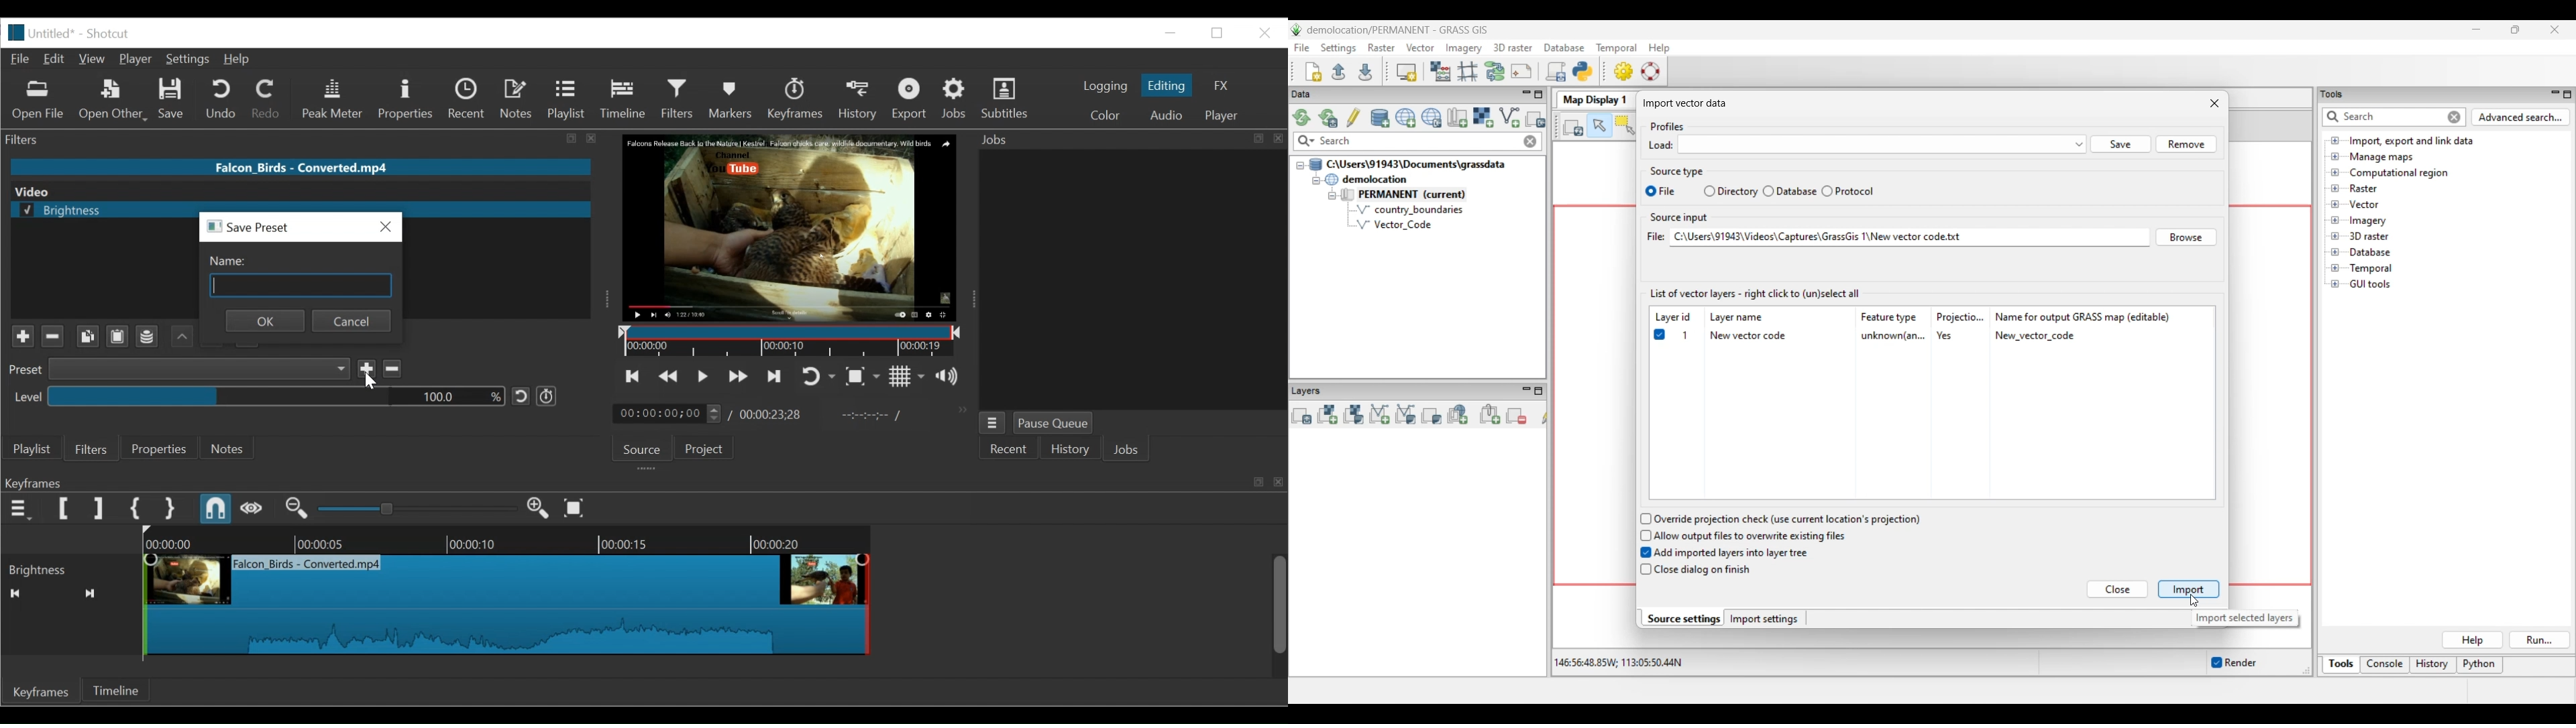 Image resolution: width=2576 pixels, height=728 pixels. What do you see at coordinates (200, 369) in the screenshot?
I see `Preset dropdown menu` at bounding box center [200, 369].